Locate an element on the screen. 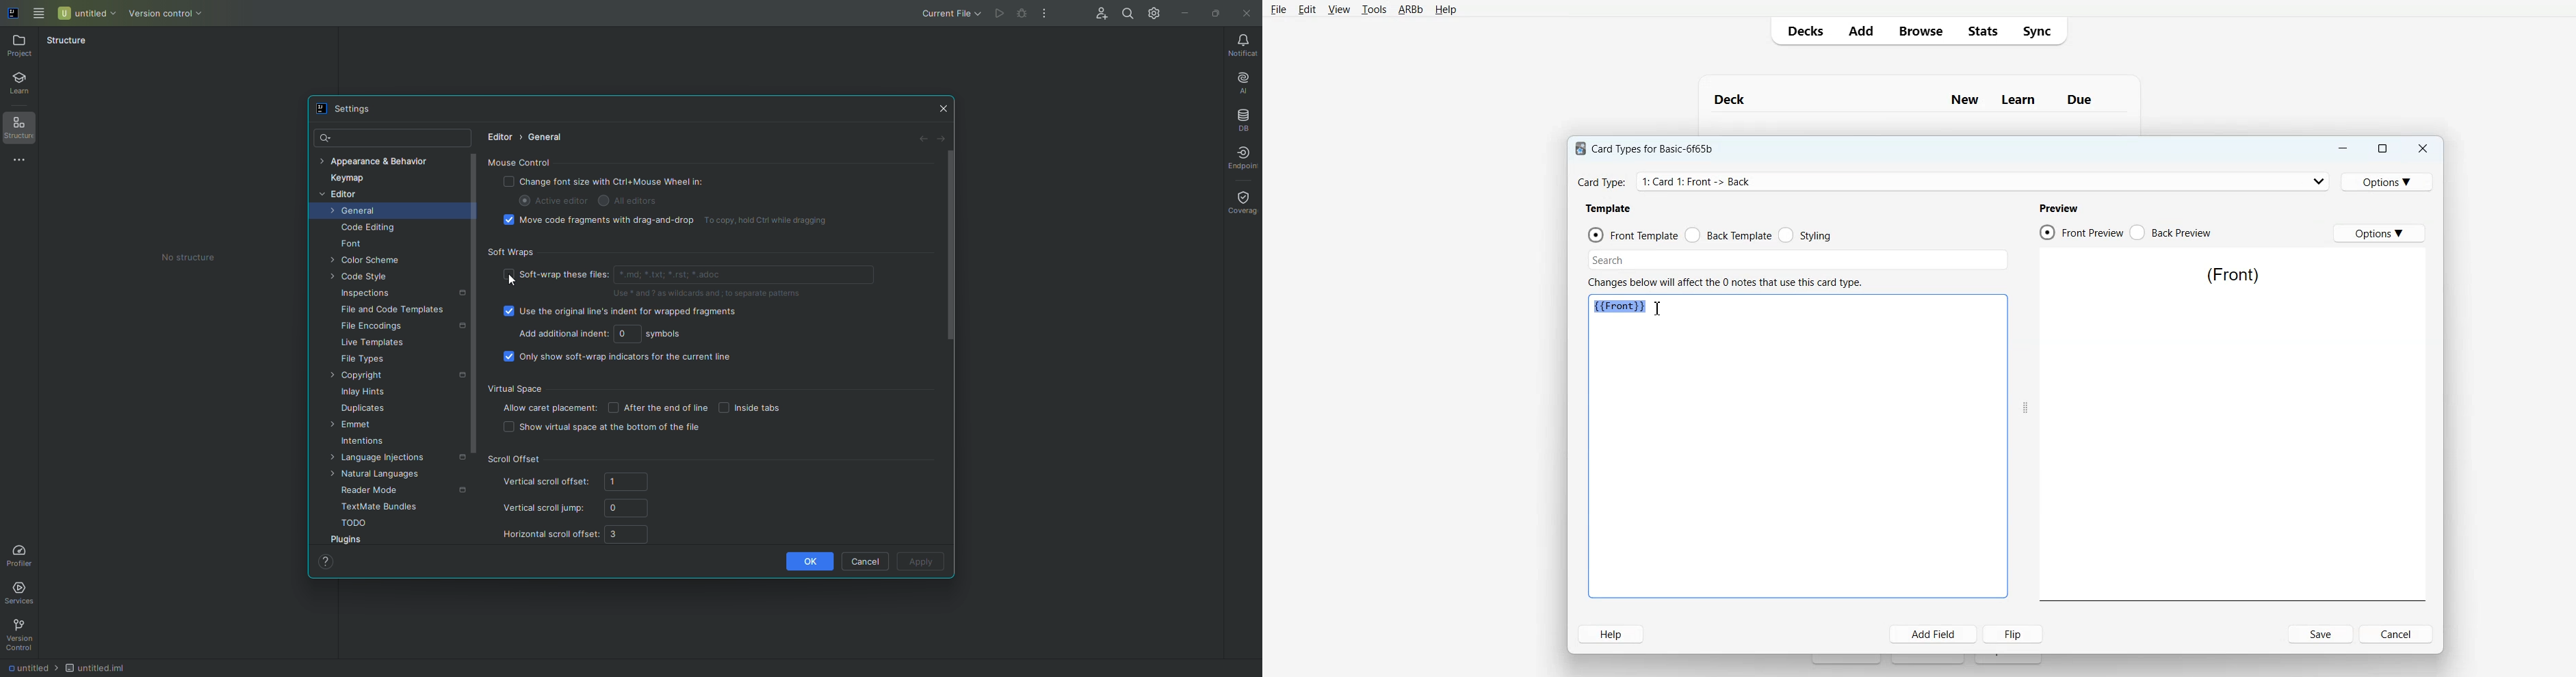 The height and width of the screenshot is (700, 2576). Minimize is located at coordinates (2343, 148).